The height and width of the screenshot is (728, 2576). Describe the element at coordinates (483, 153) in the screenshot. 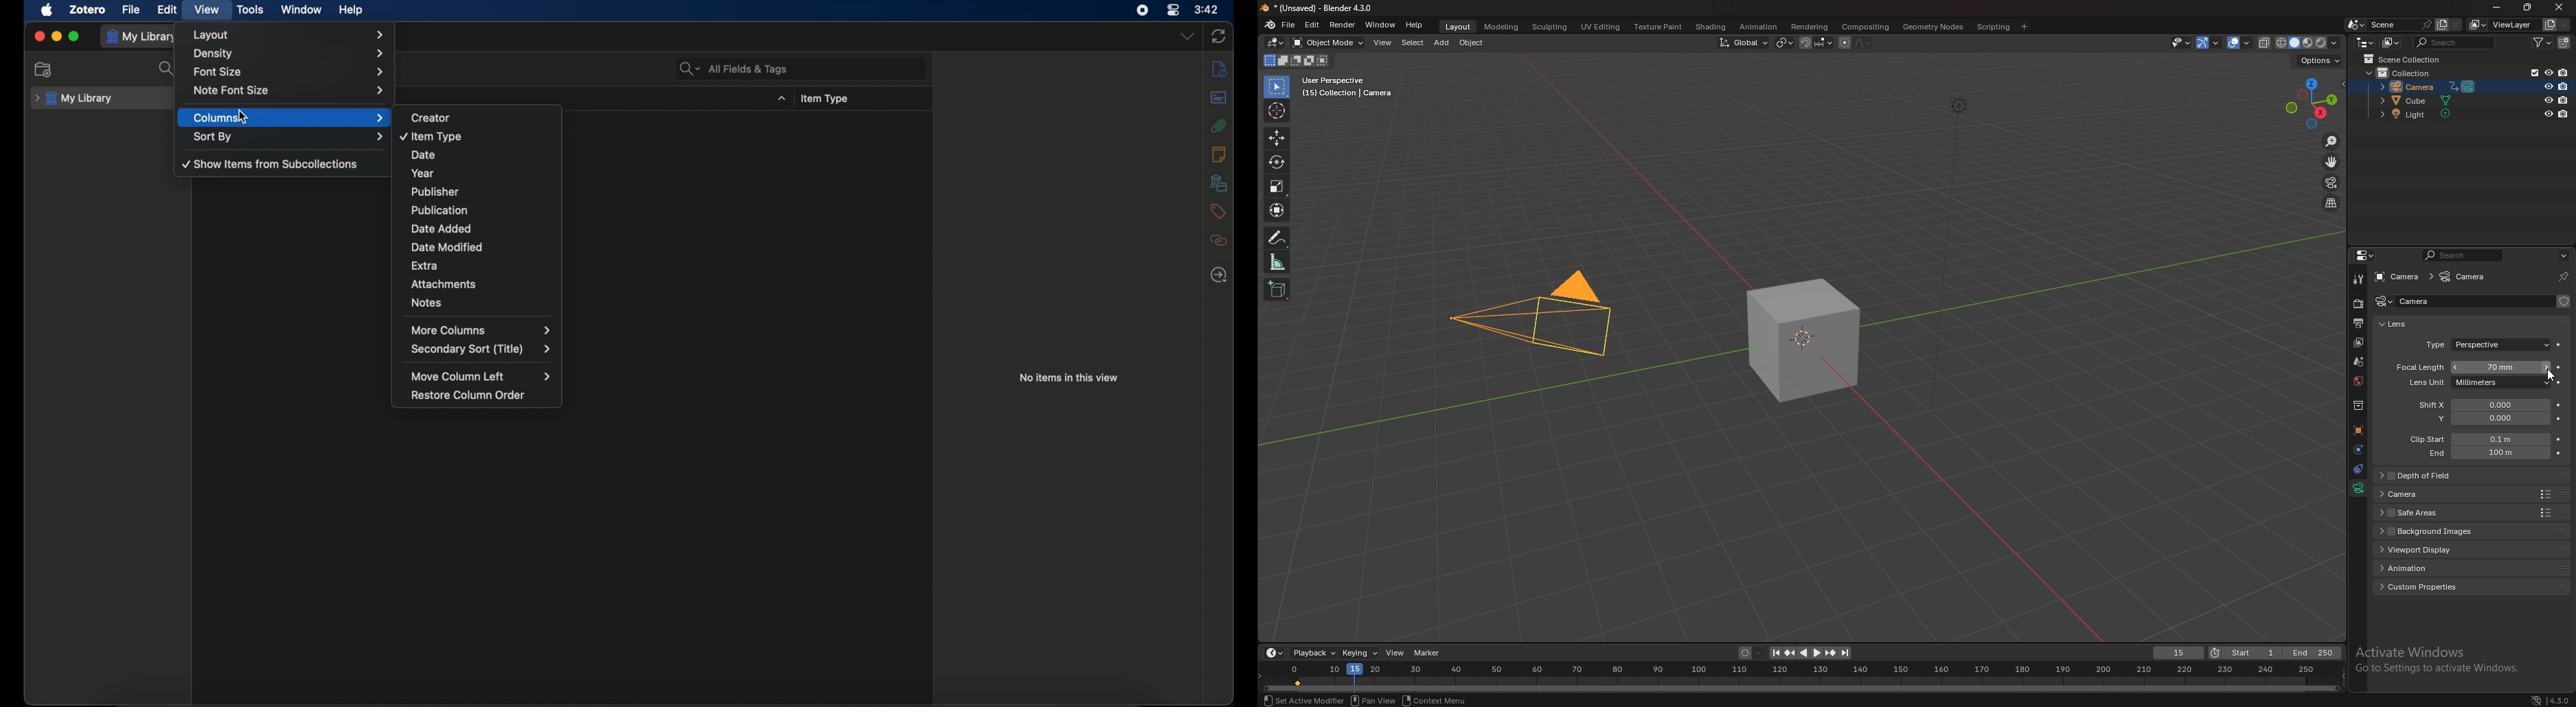

I see `date` at that location.